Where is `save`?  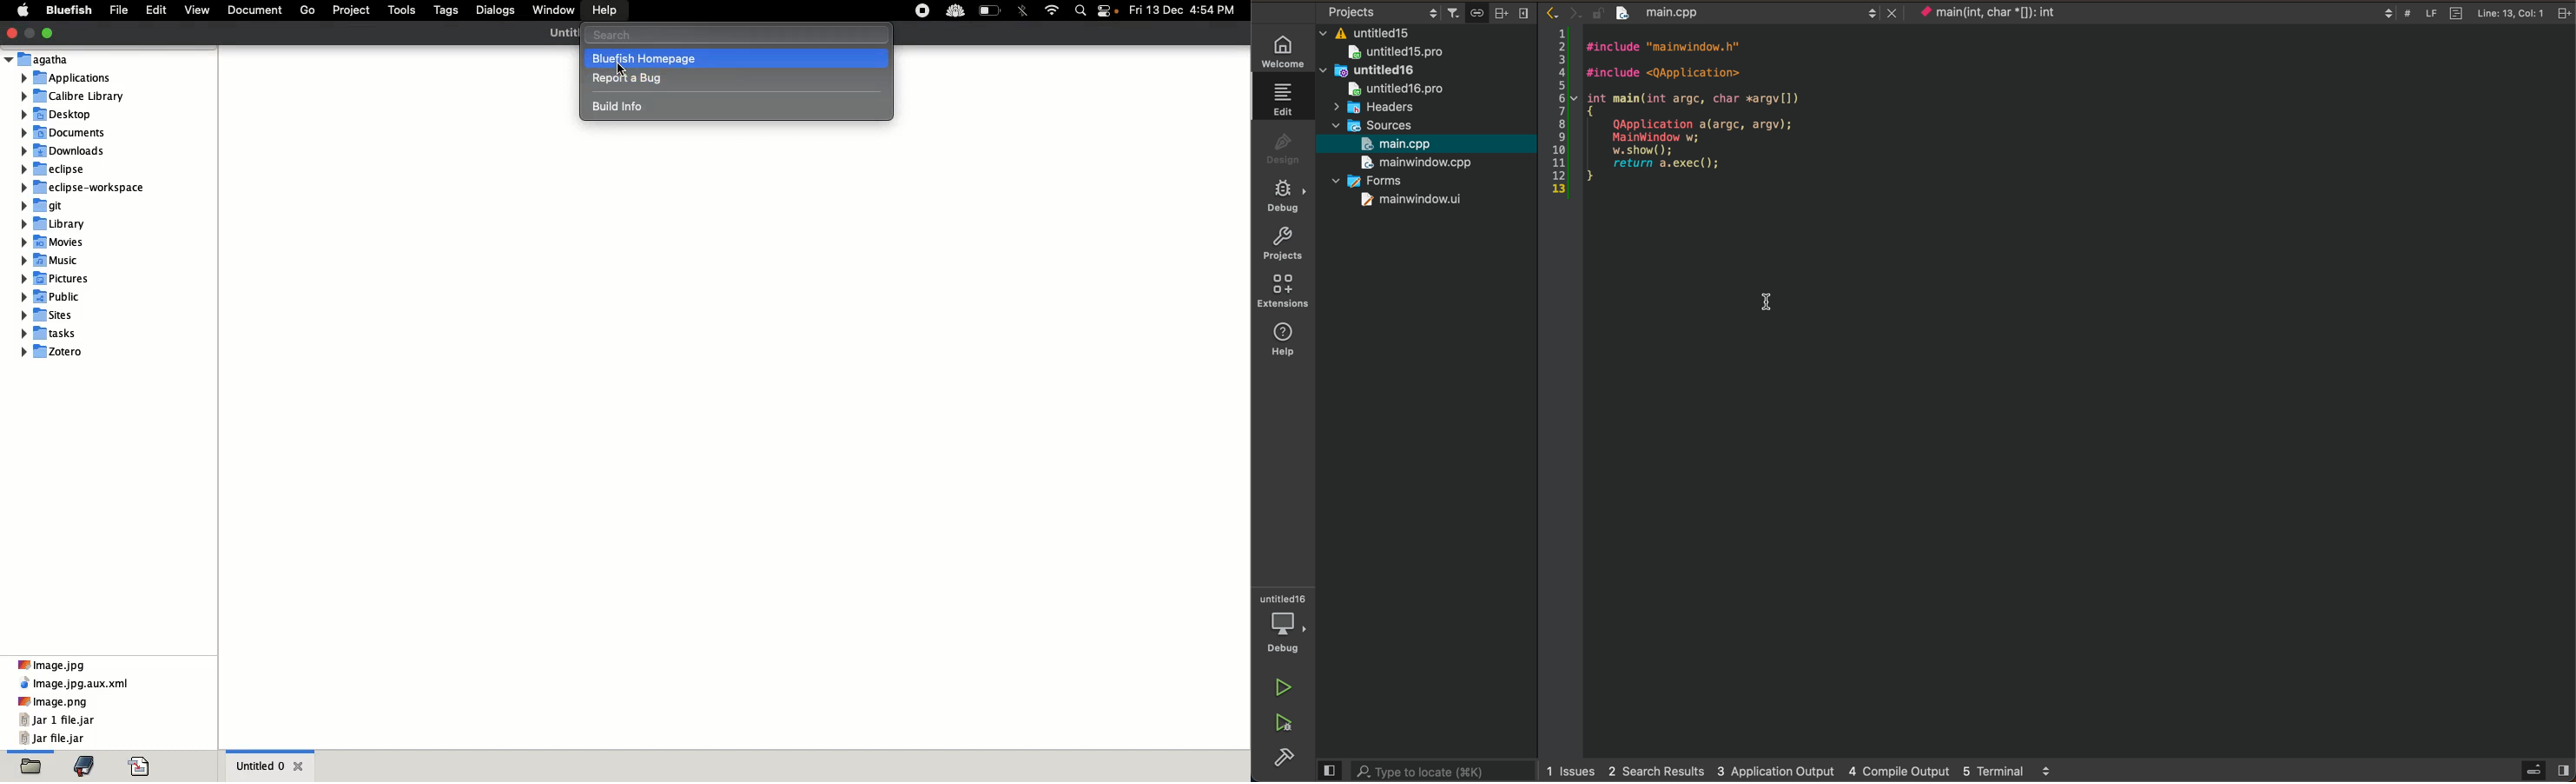
save is located at coordinates (1477, 11).